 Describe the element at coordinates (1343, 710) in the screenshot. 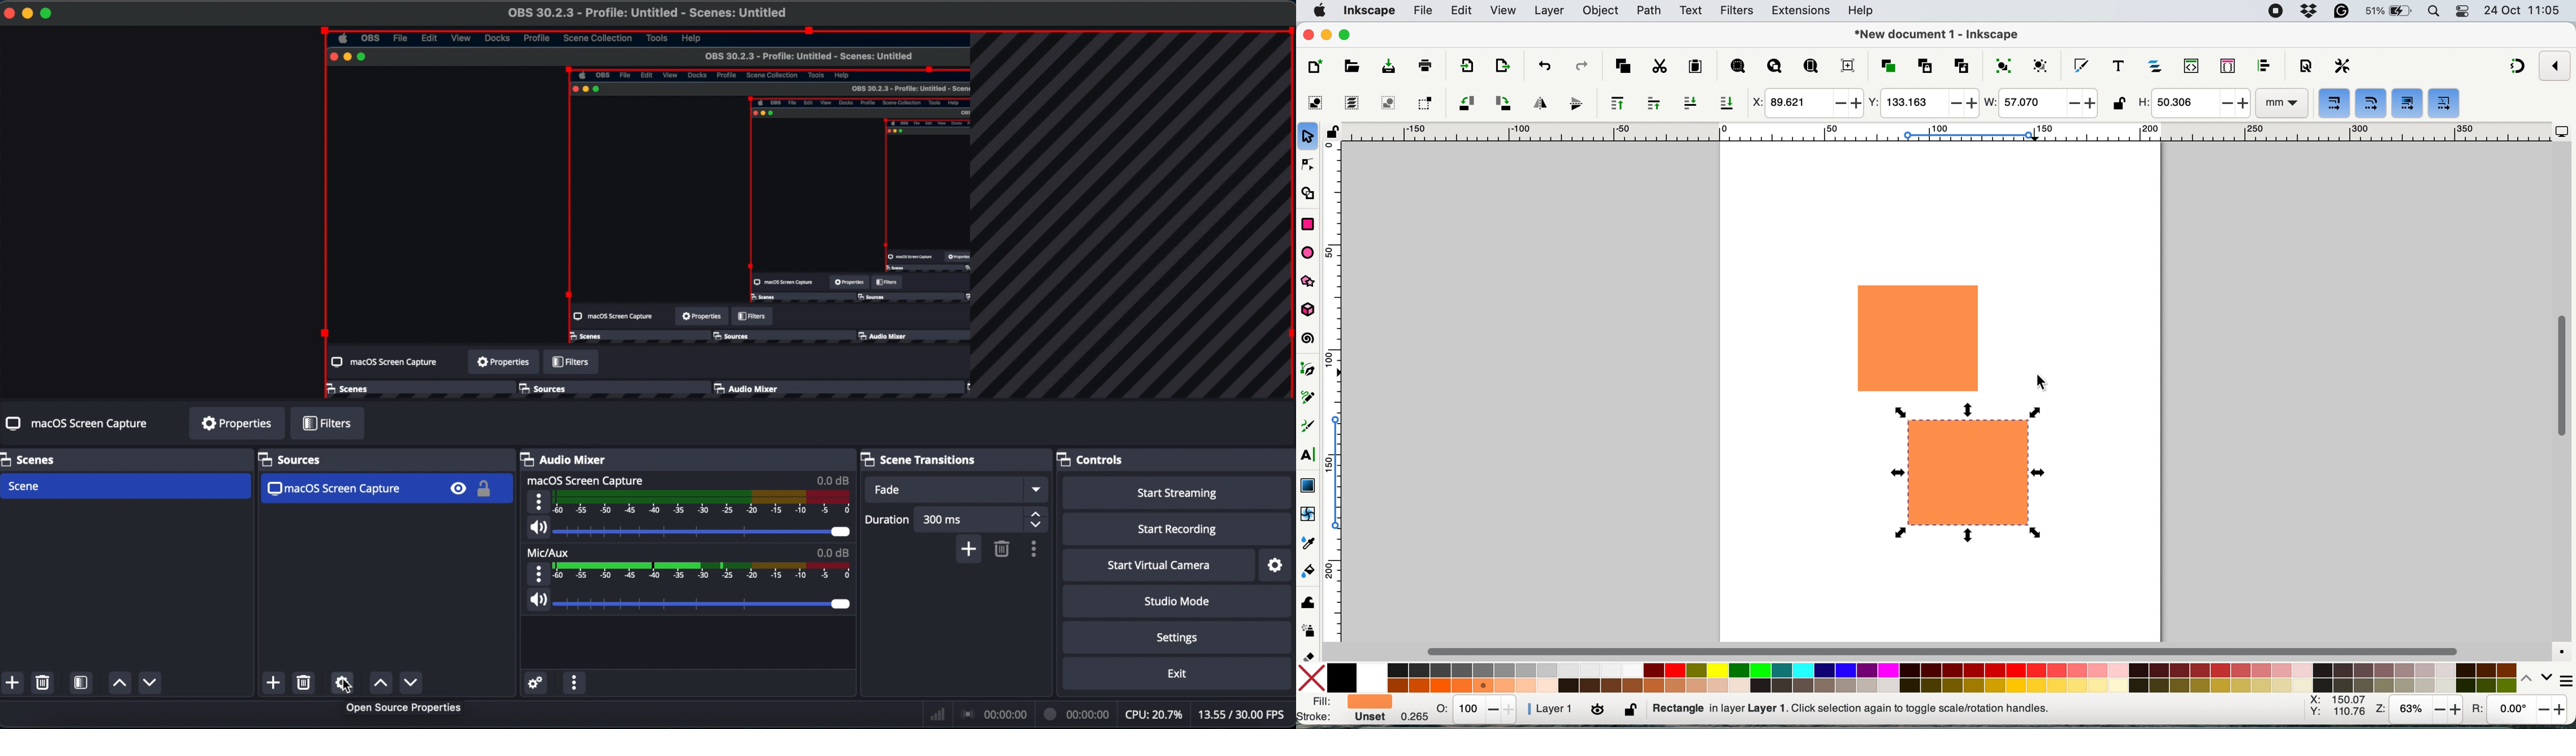

I see `fill and stroke` at that location.